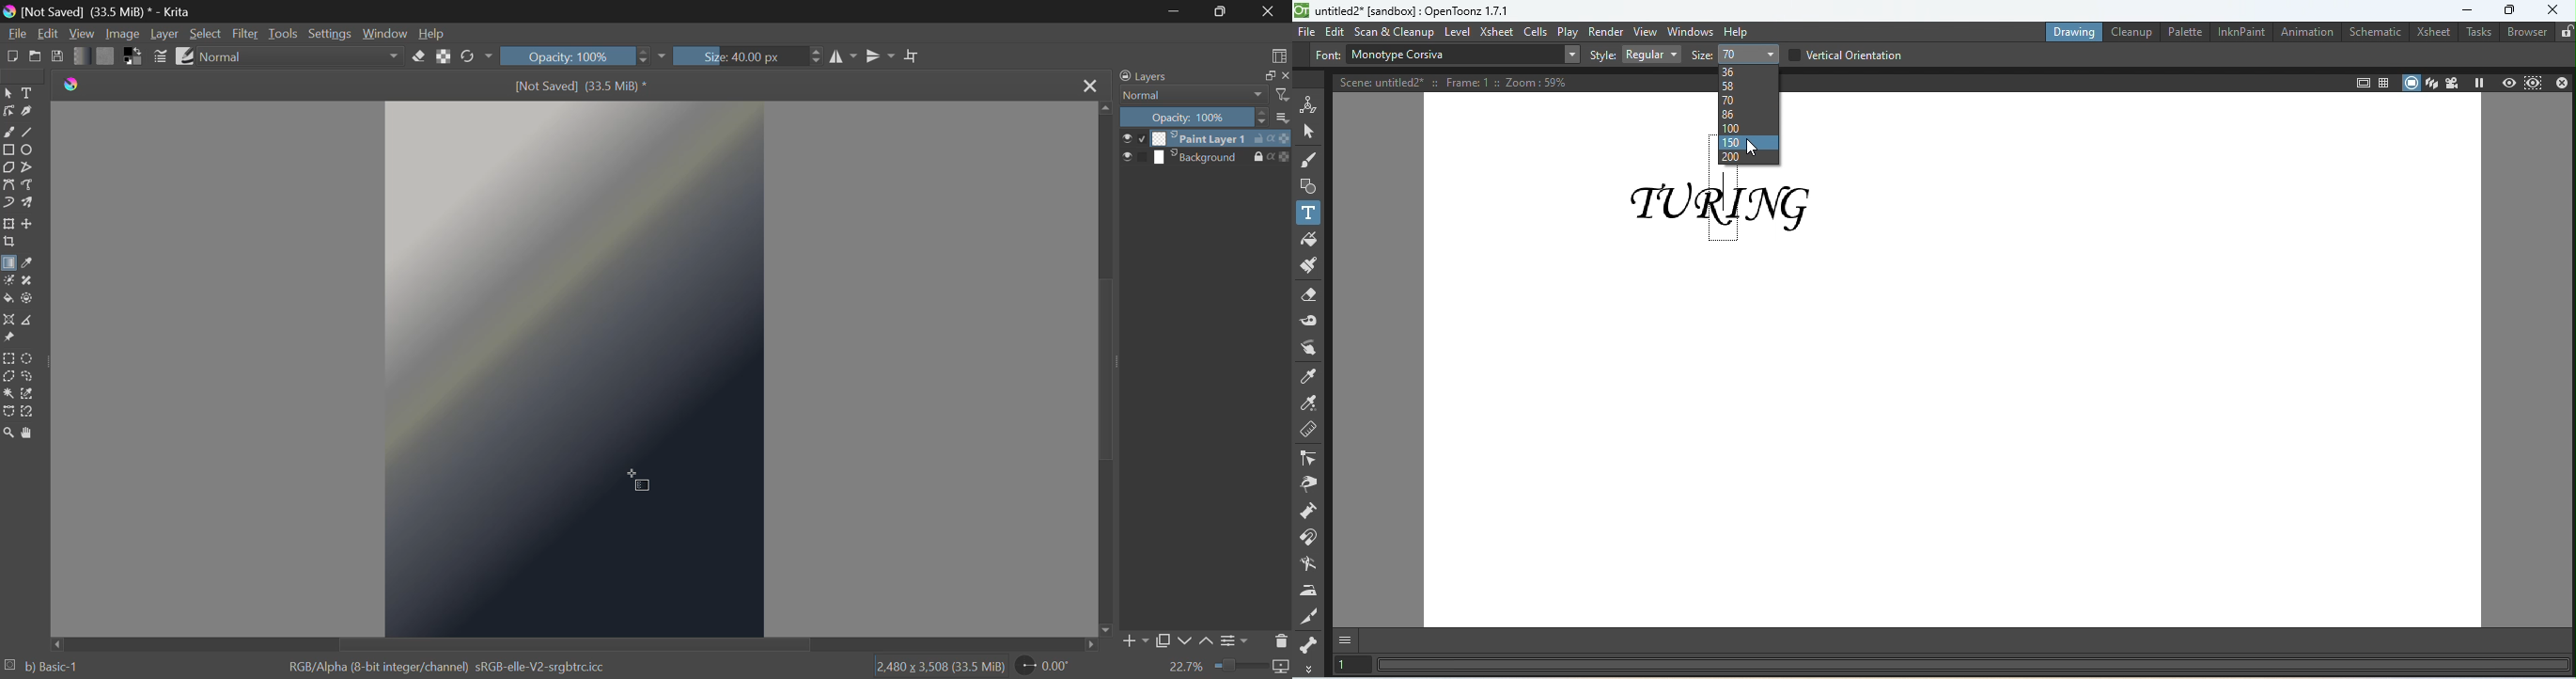  Describe the element at coordinates (1972, 666) in the screenshot. I see `Status bar` at that location.